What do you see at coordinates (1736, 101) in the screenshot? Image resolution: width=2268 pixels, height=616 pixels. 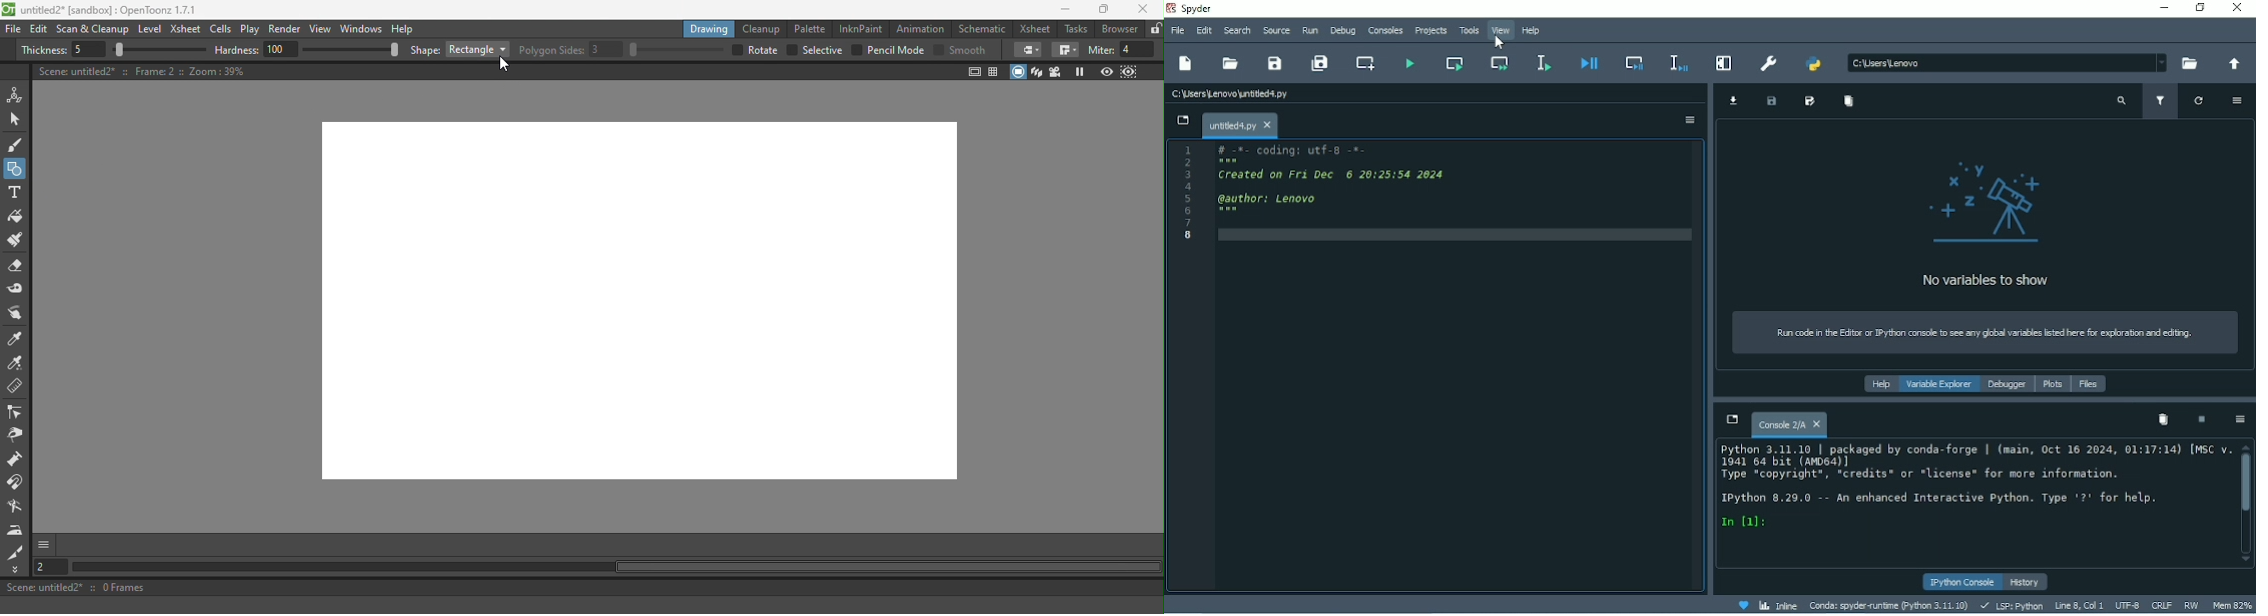 I see `Import data` at bounding box center [1736, 101].